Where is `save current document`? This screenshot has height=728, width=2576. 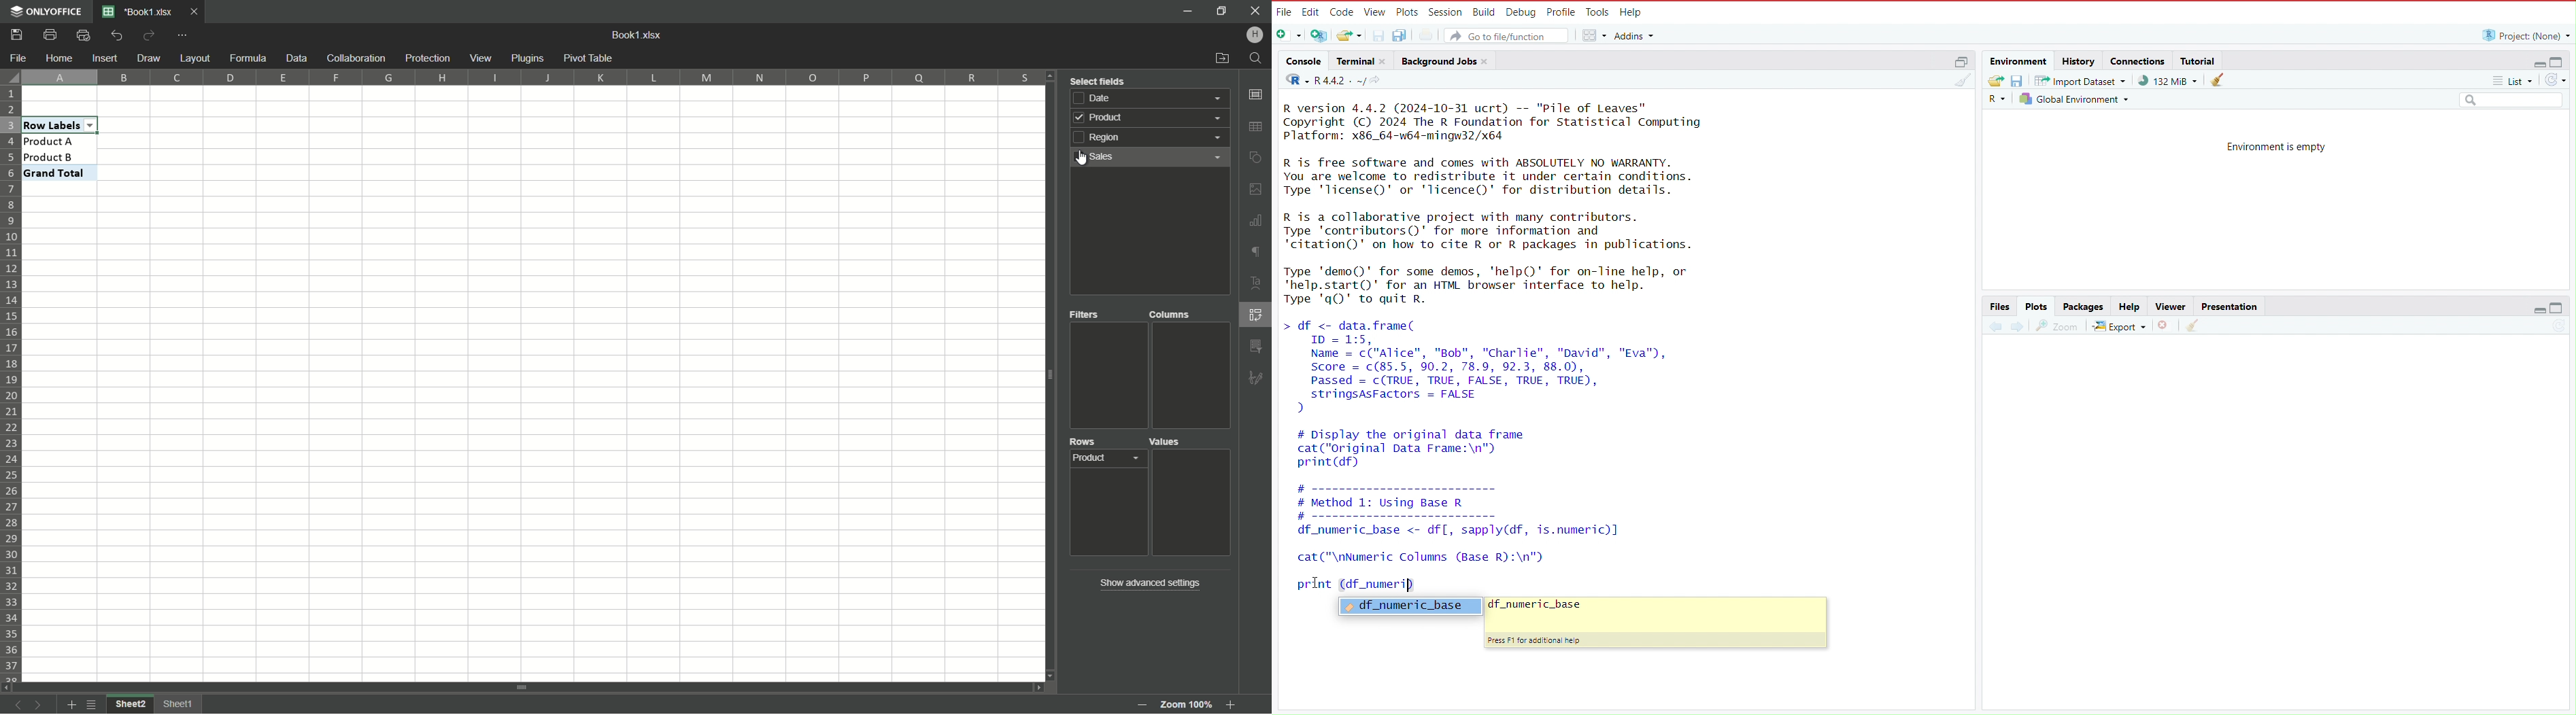 save current document is located at coordinates (1378, 36).